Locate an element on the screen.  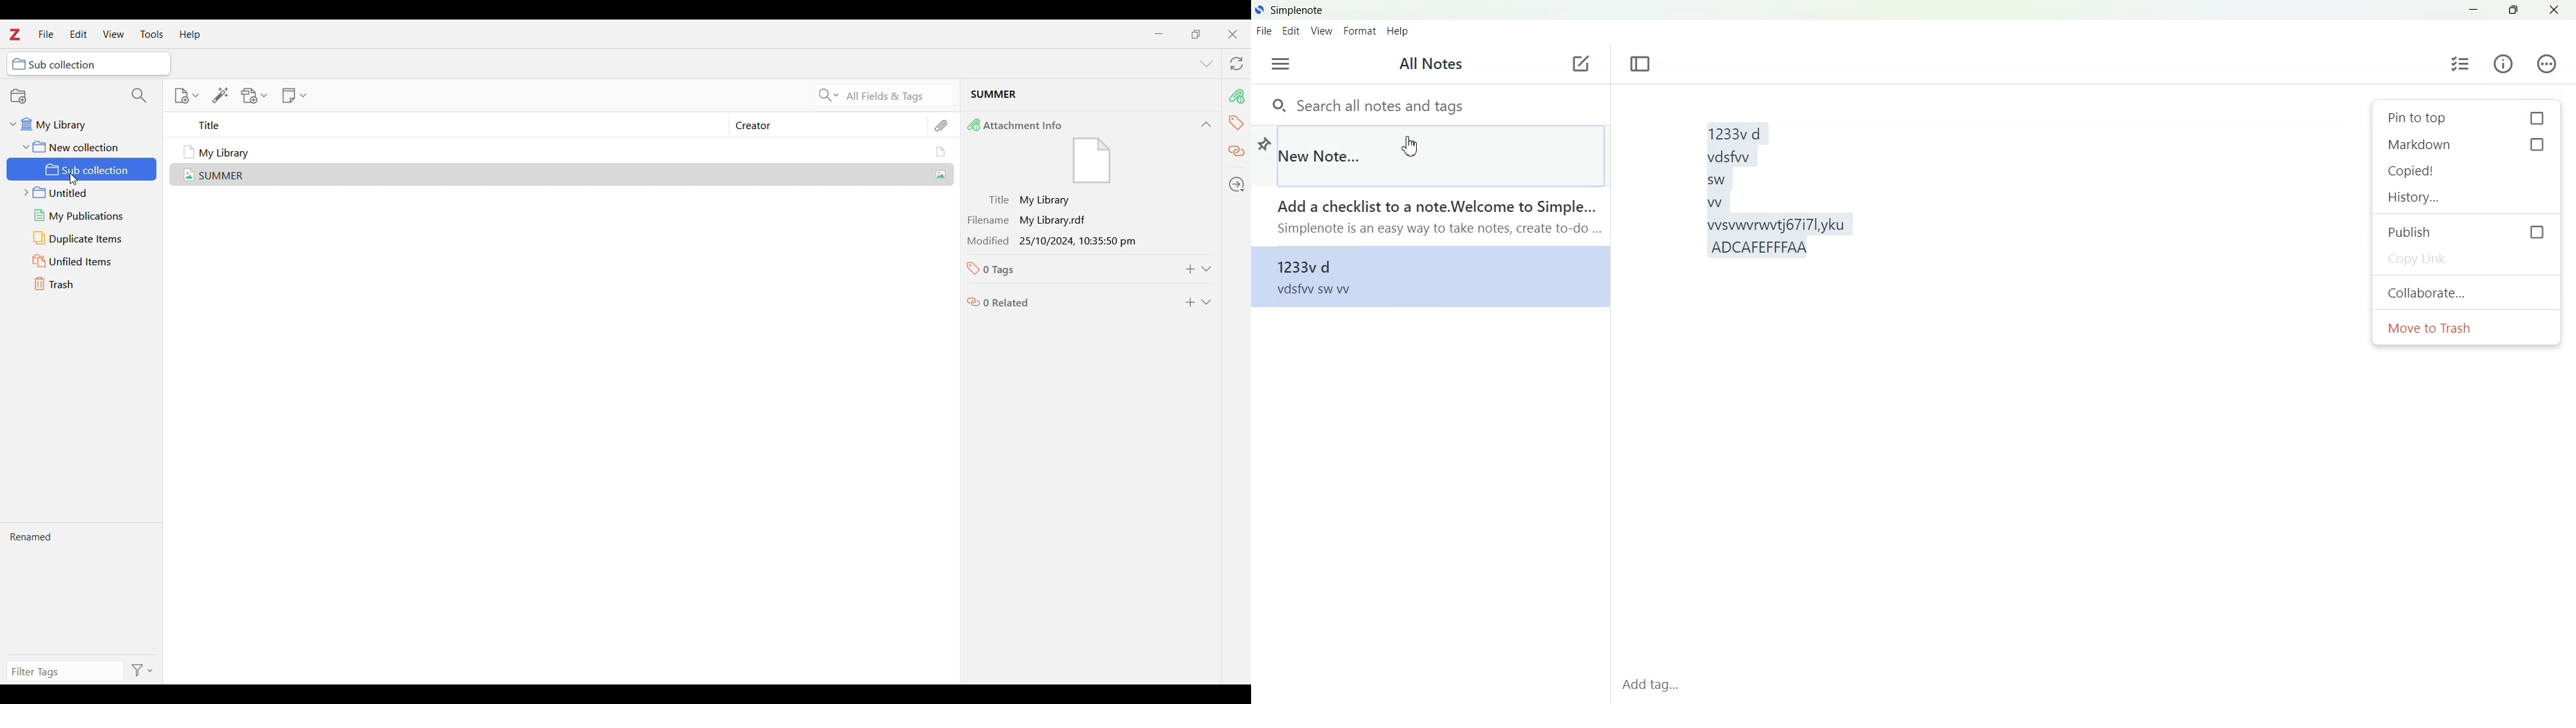
Trash is located at coordinates (83, 284).